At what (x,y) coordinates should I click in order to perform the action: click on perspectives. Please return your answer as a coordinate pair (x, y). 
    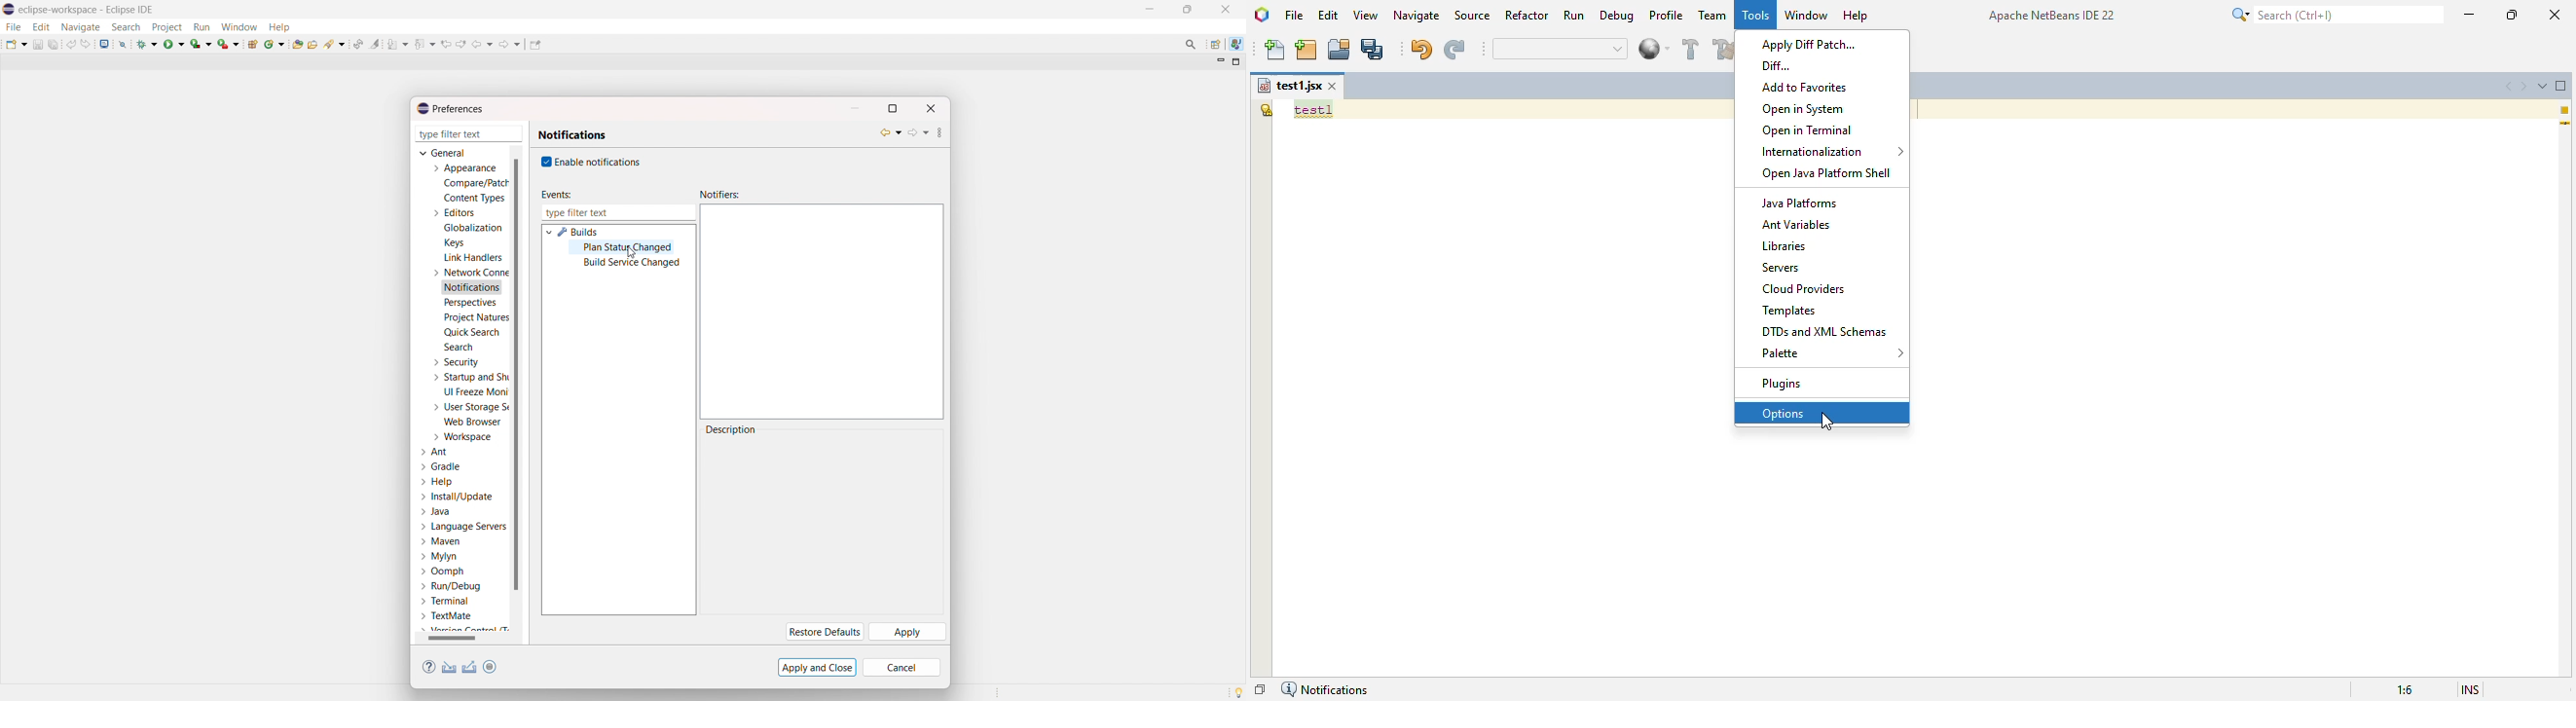
    Looking at the image, I should click on (469, 303).